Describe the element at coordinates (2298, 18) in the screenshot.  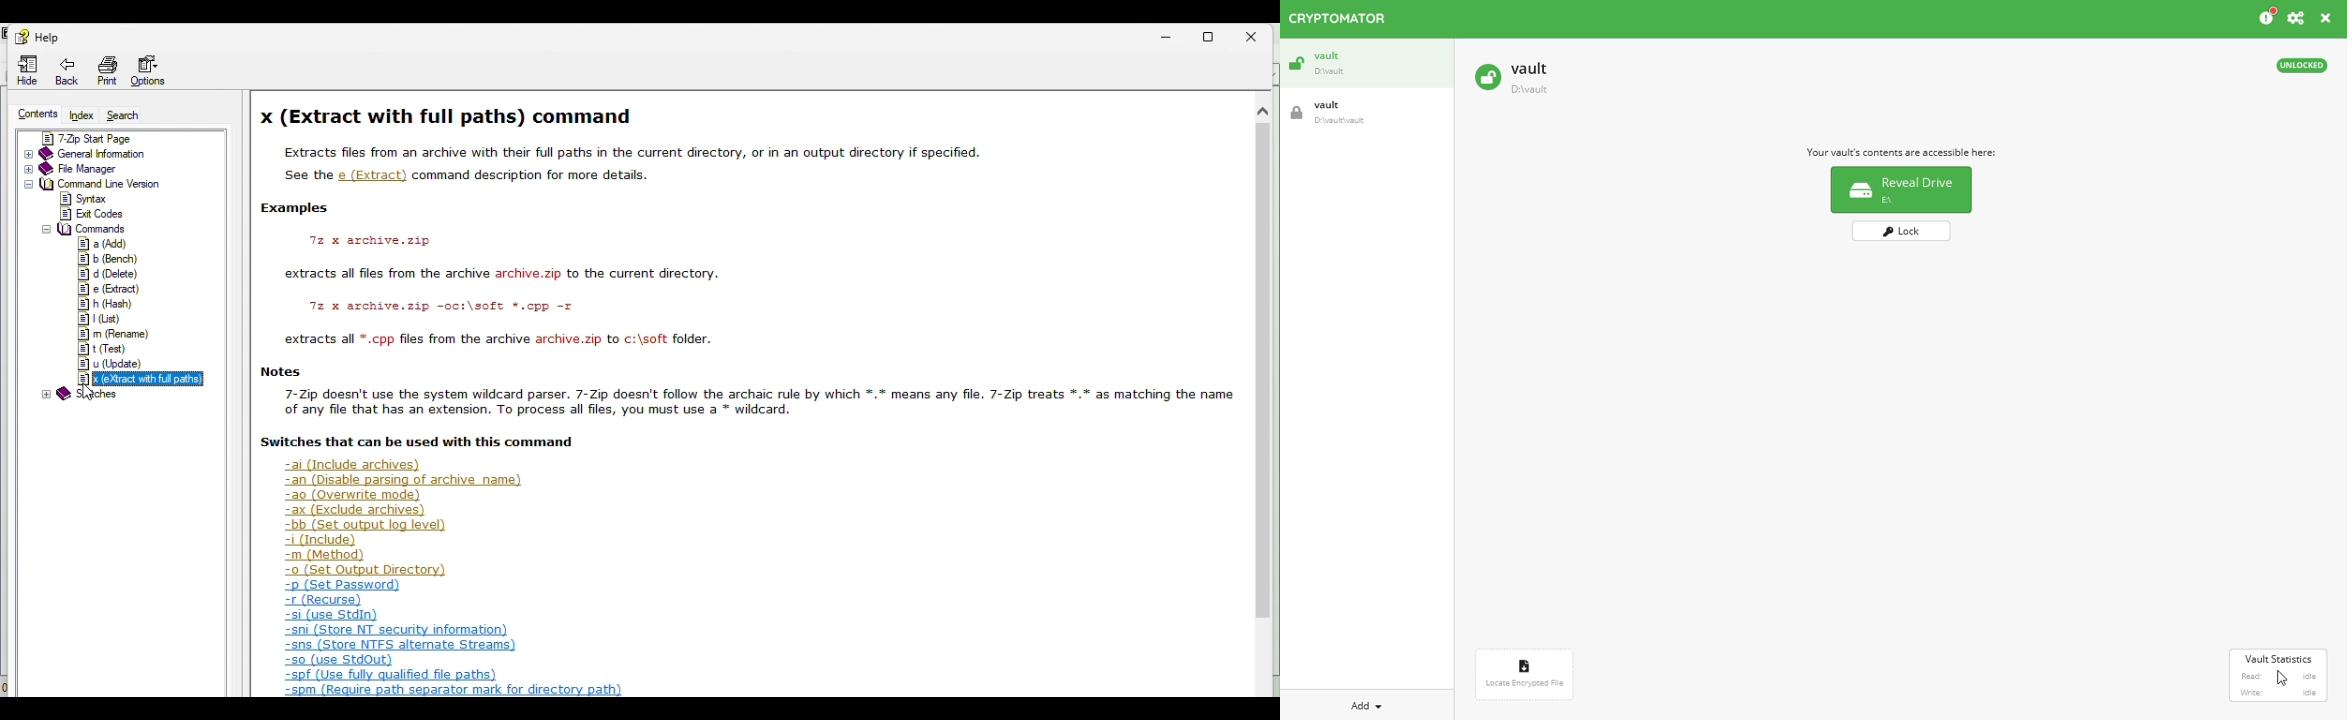
I see `configure` at that location.